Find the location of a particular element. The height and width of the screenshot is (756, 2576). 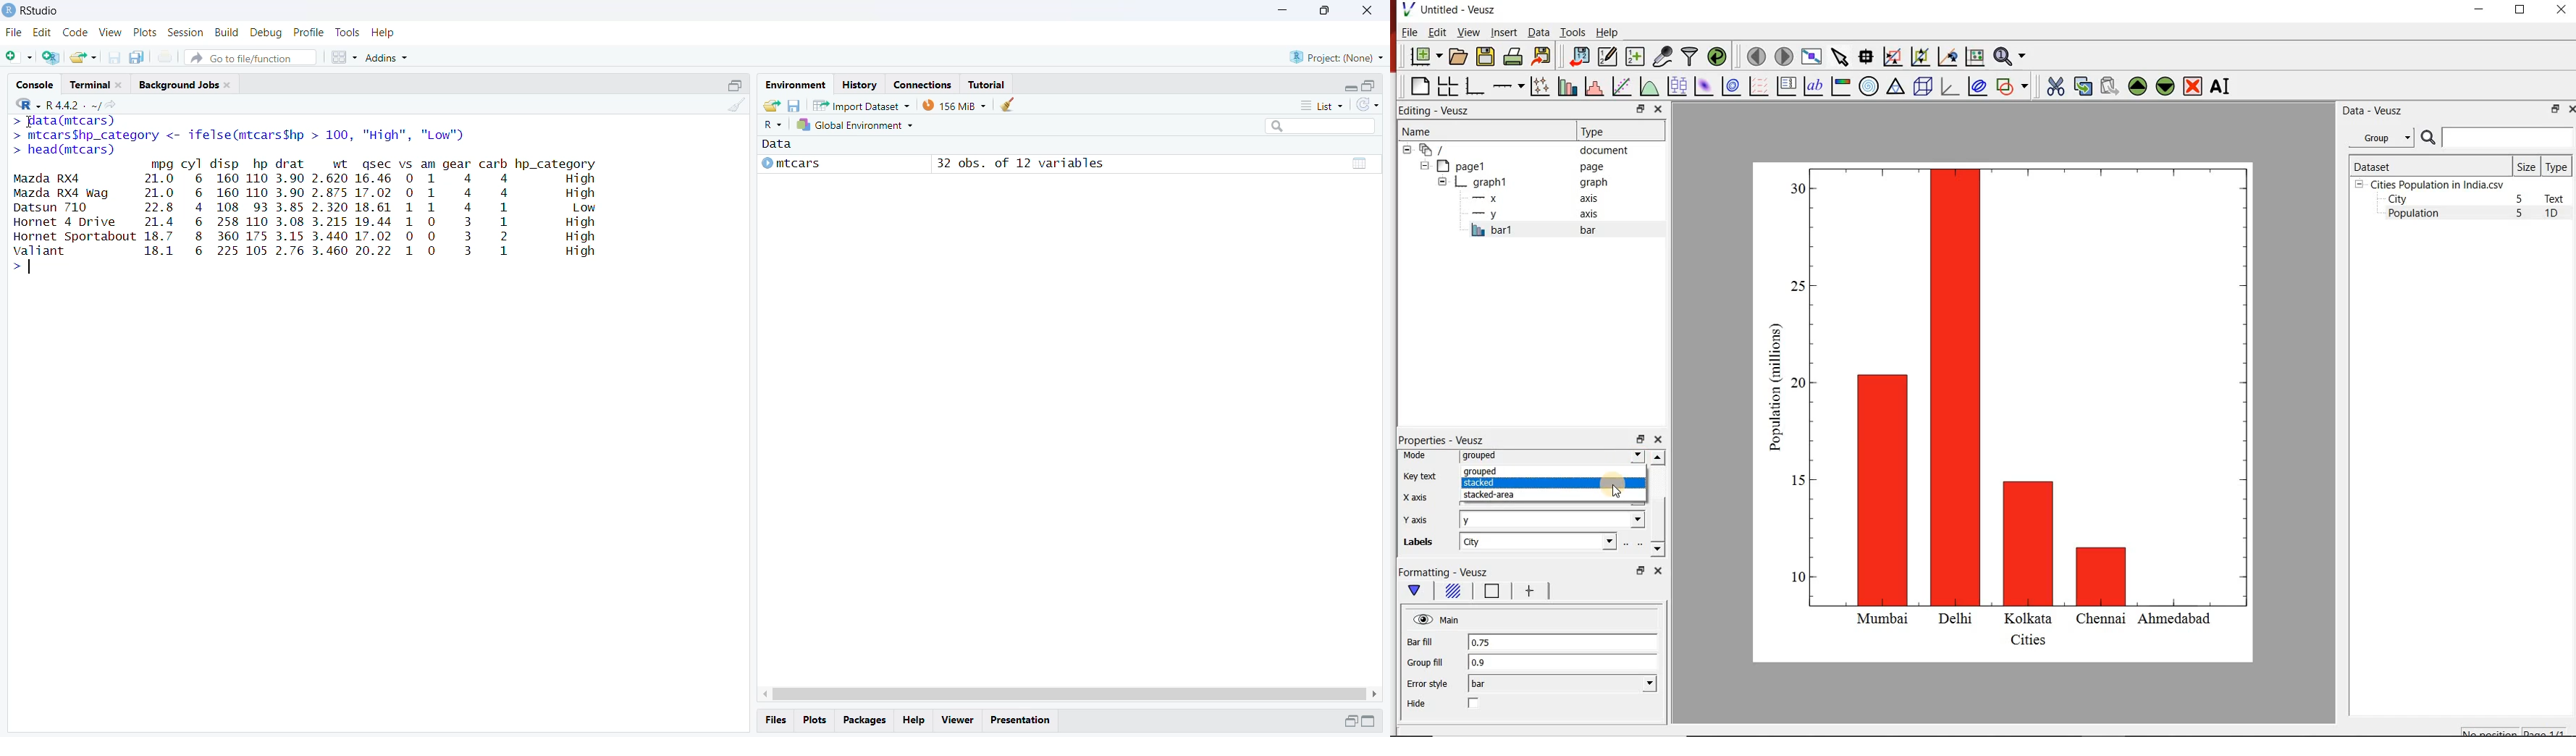

blank page is located at coordinates (1418, 87).